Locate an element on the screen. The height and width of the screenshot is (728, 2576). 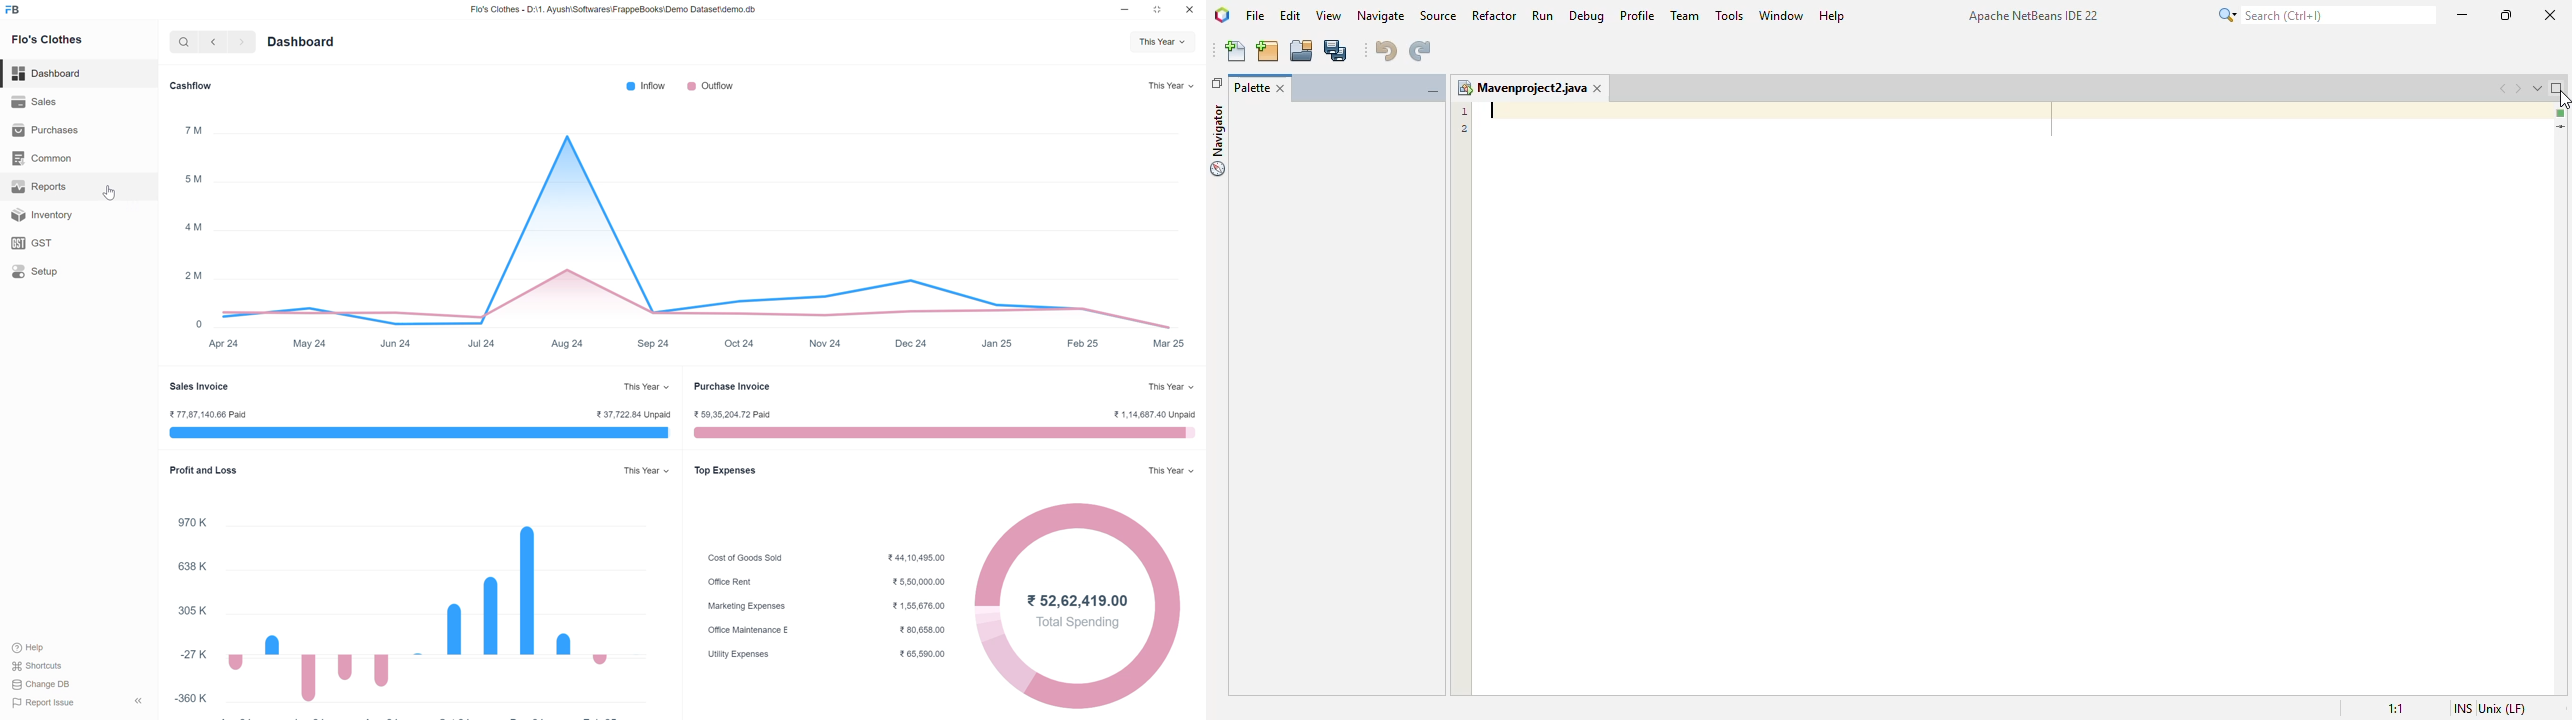
 Change DB is located at coordinates (39, 686).